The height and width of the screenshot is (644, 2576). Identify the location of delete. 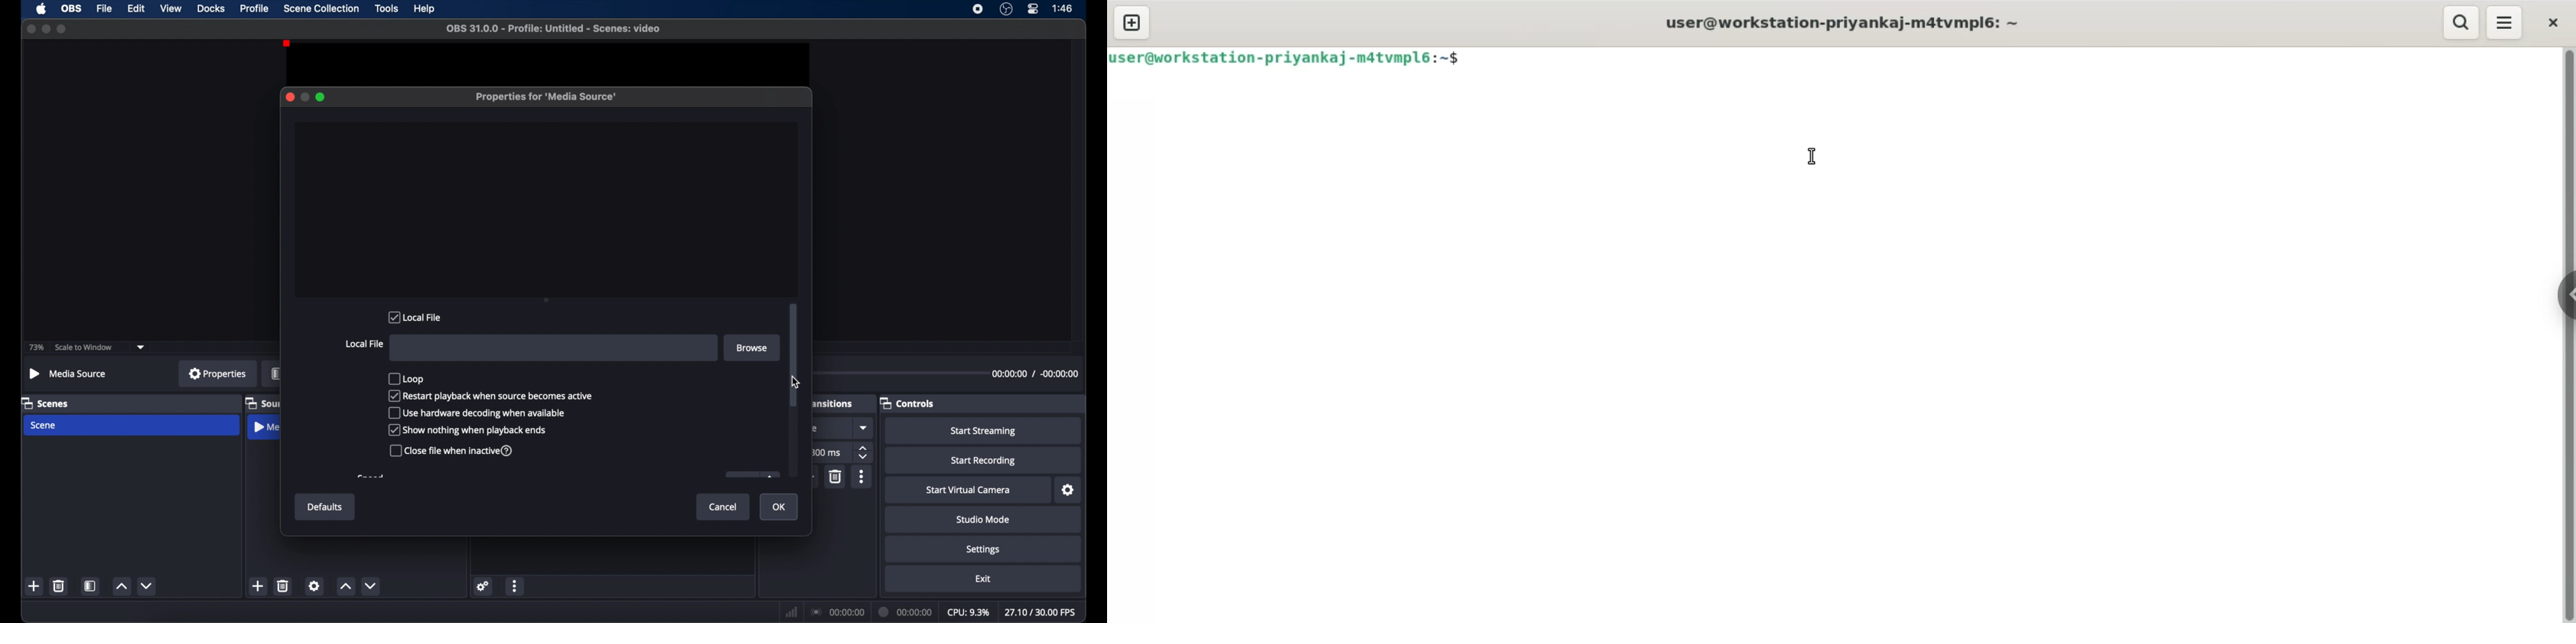
(283, 586).